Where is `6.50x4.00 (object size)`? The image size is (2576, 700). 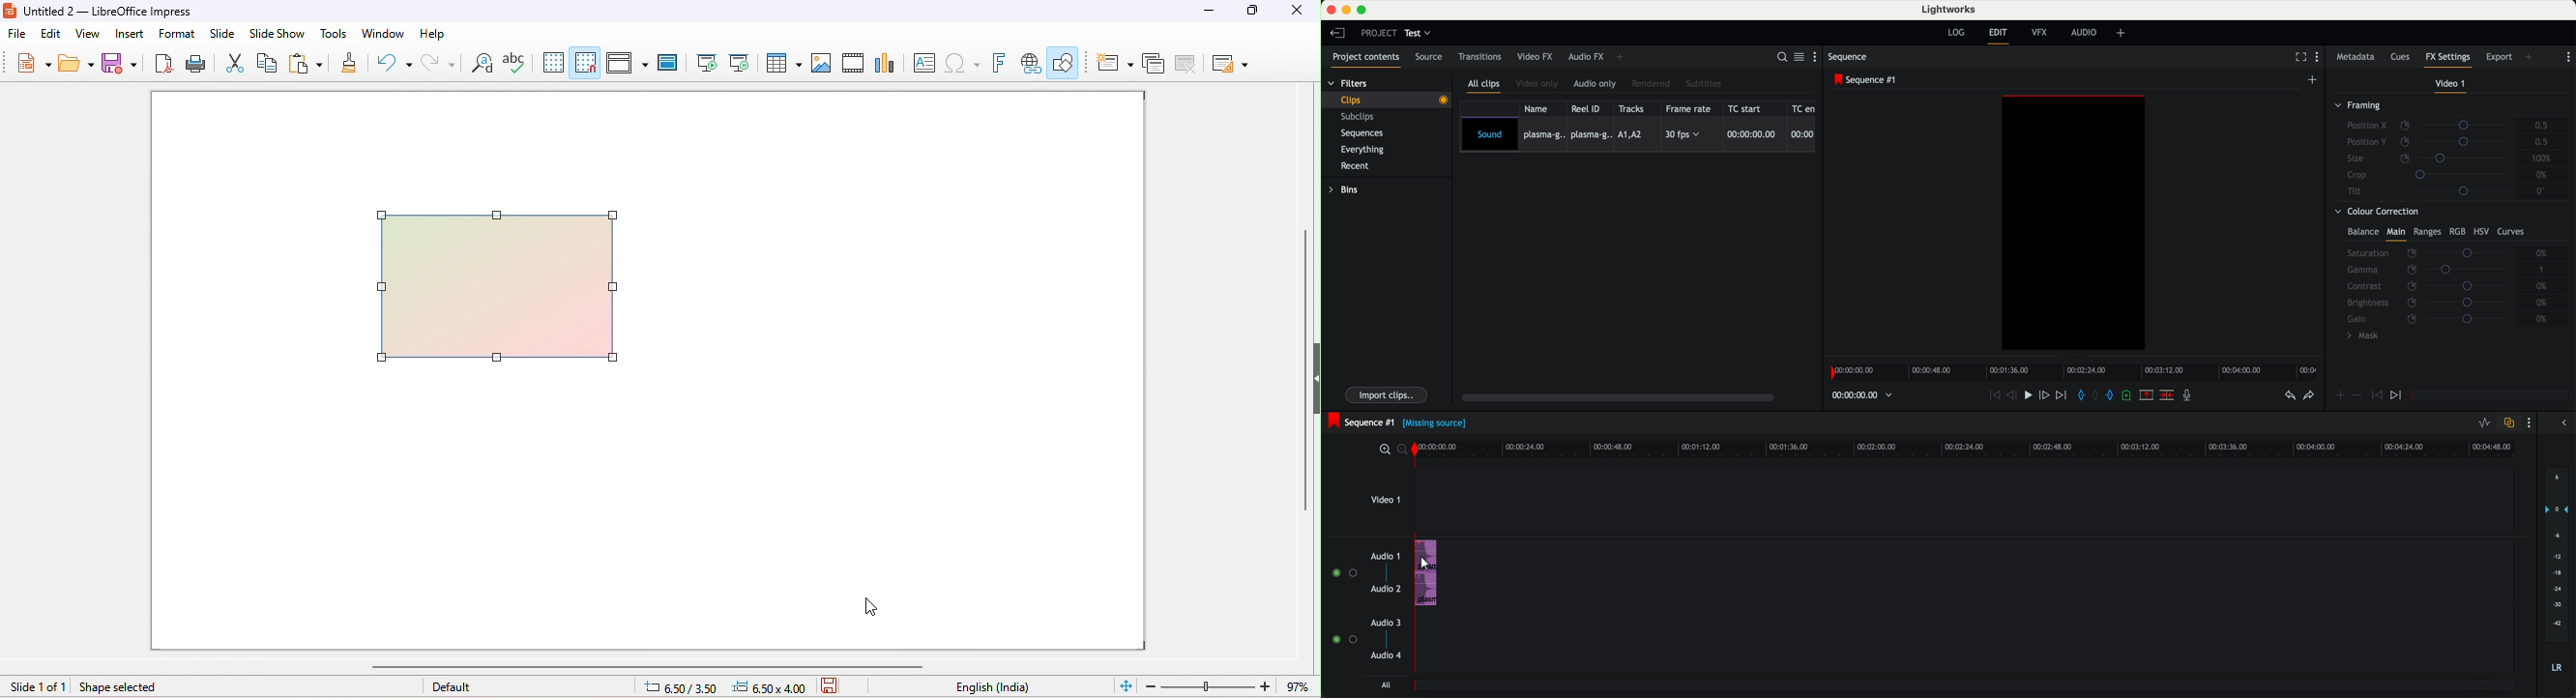 6.50x4.00 (object size) is located at coordinates (773, 687).